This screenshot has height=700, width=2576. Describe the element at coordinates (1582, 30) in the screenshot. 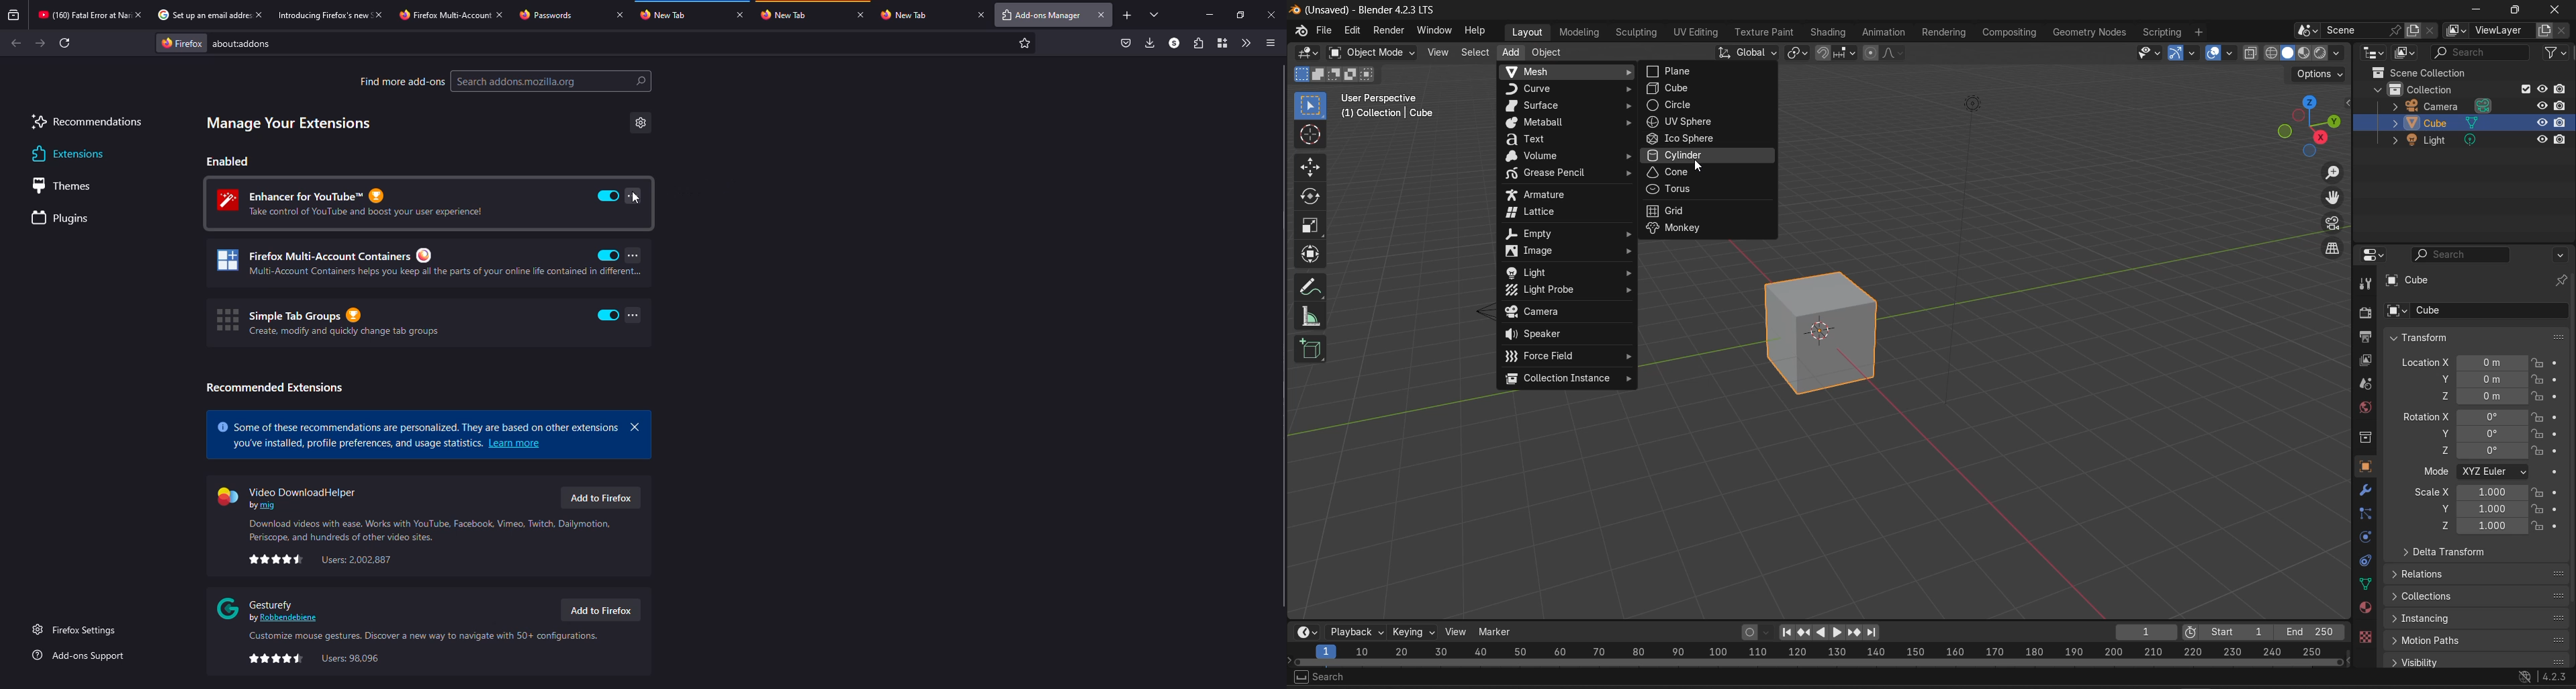

I see `modeling` at that location.